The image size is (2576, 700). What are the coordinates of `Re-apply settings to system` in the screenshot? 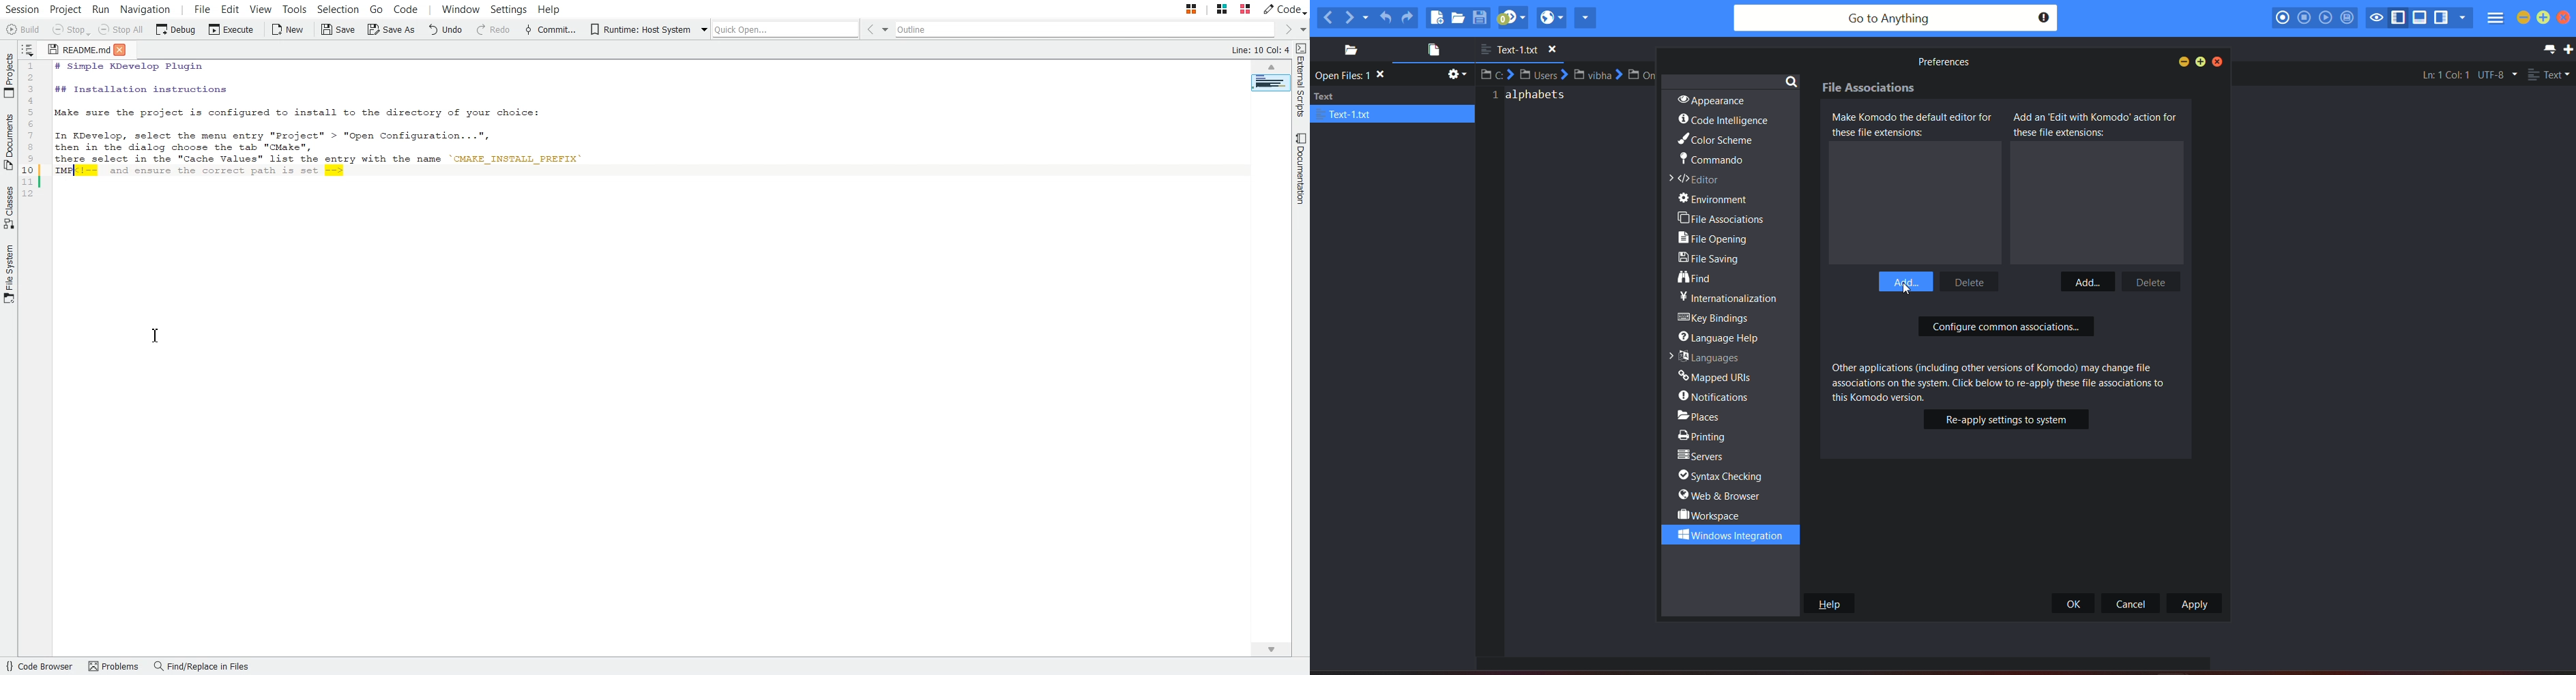 It's located at (2007, 419).